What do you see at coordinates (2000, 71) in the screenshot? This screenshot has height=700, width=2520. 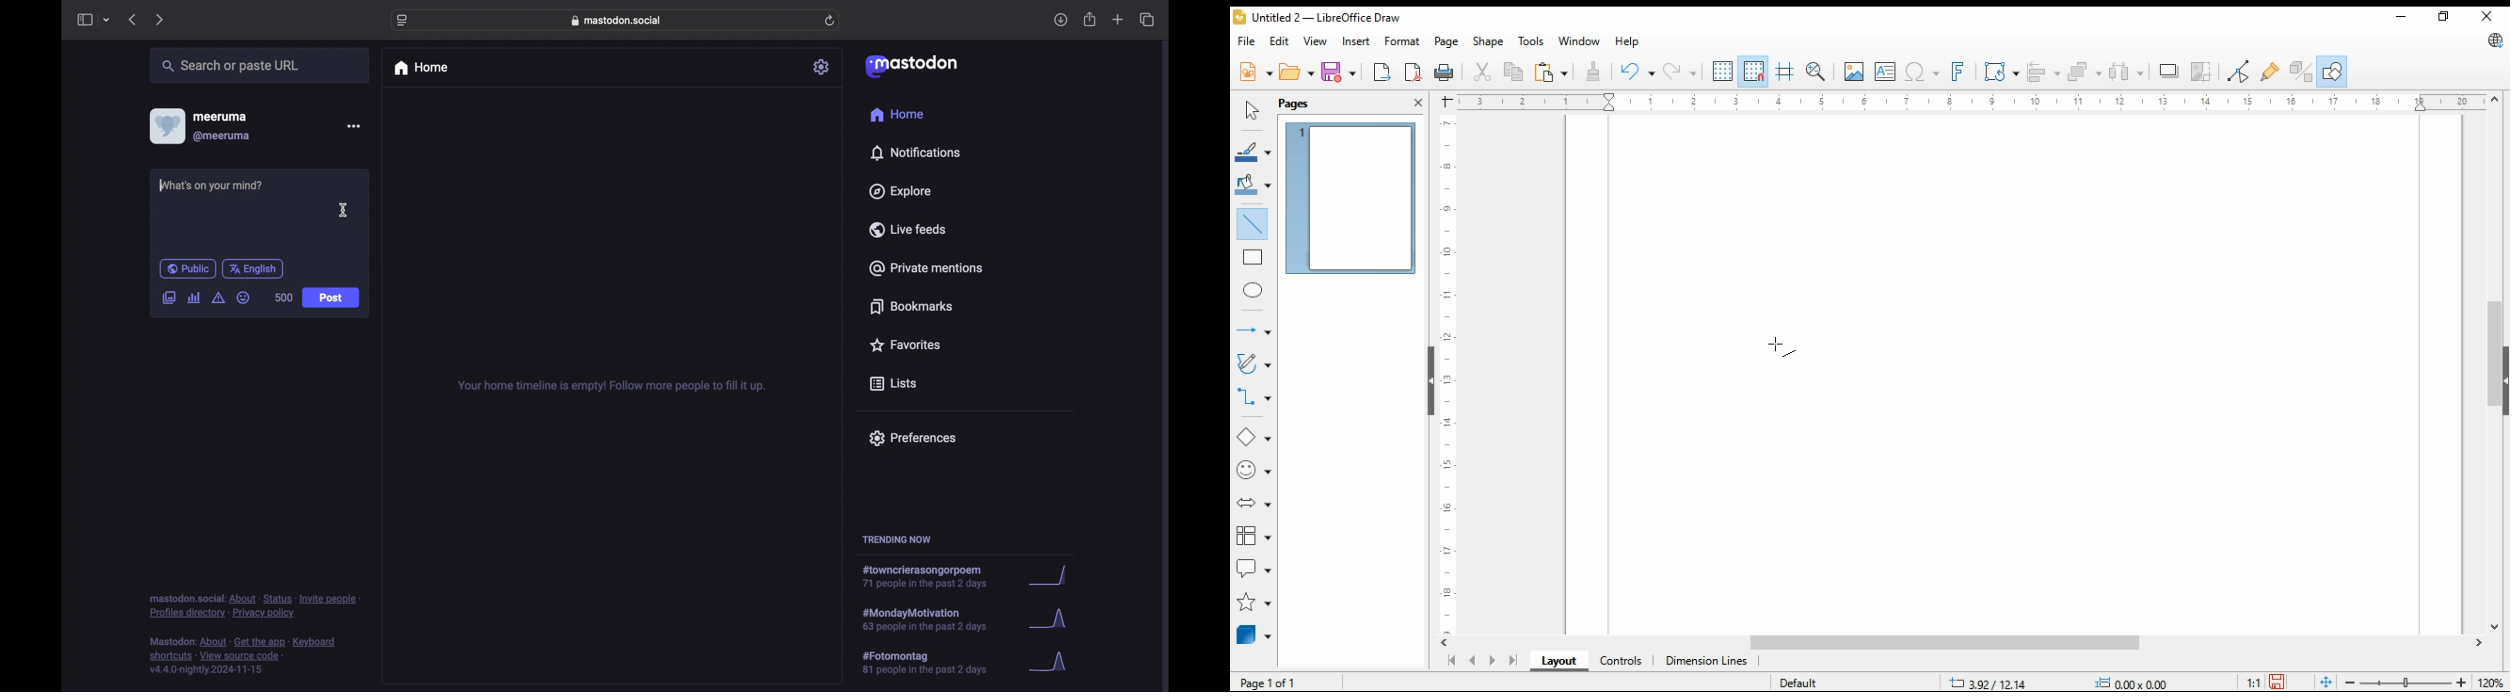 I see `transformations` at bounding box center [2000, 71].